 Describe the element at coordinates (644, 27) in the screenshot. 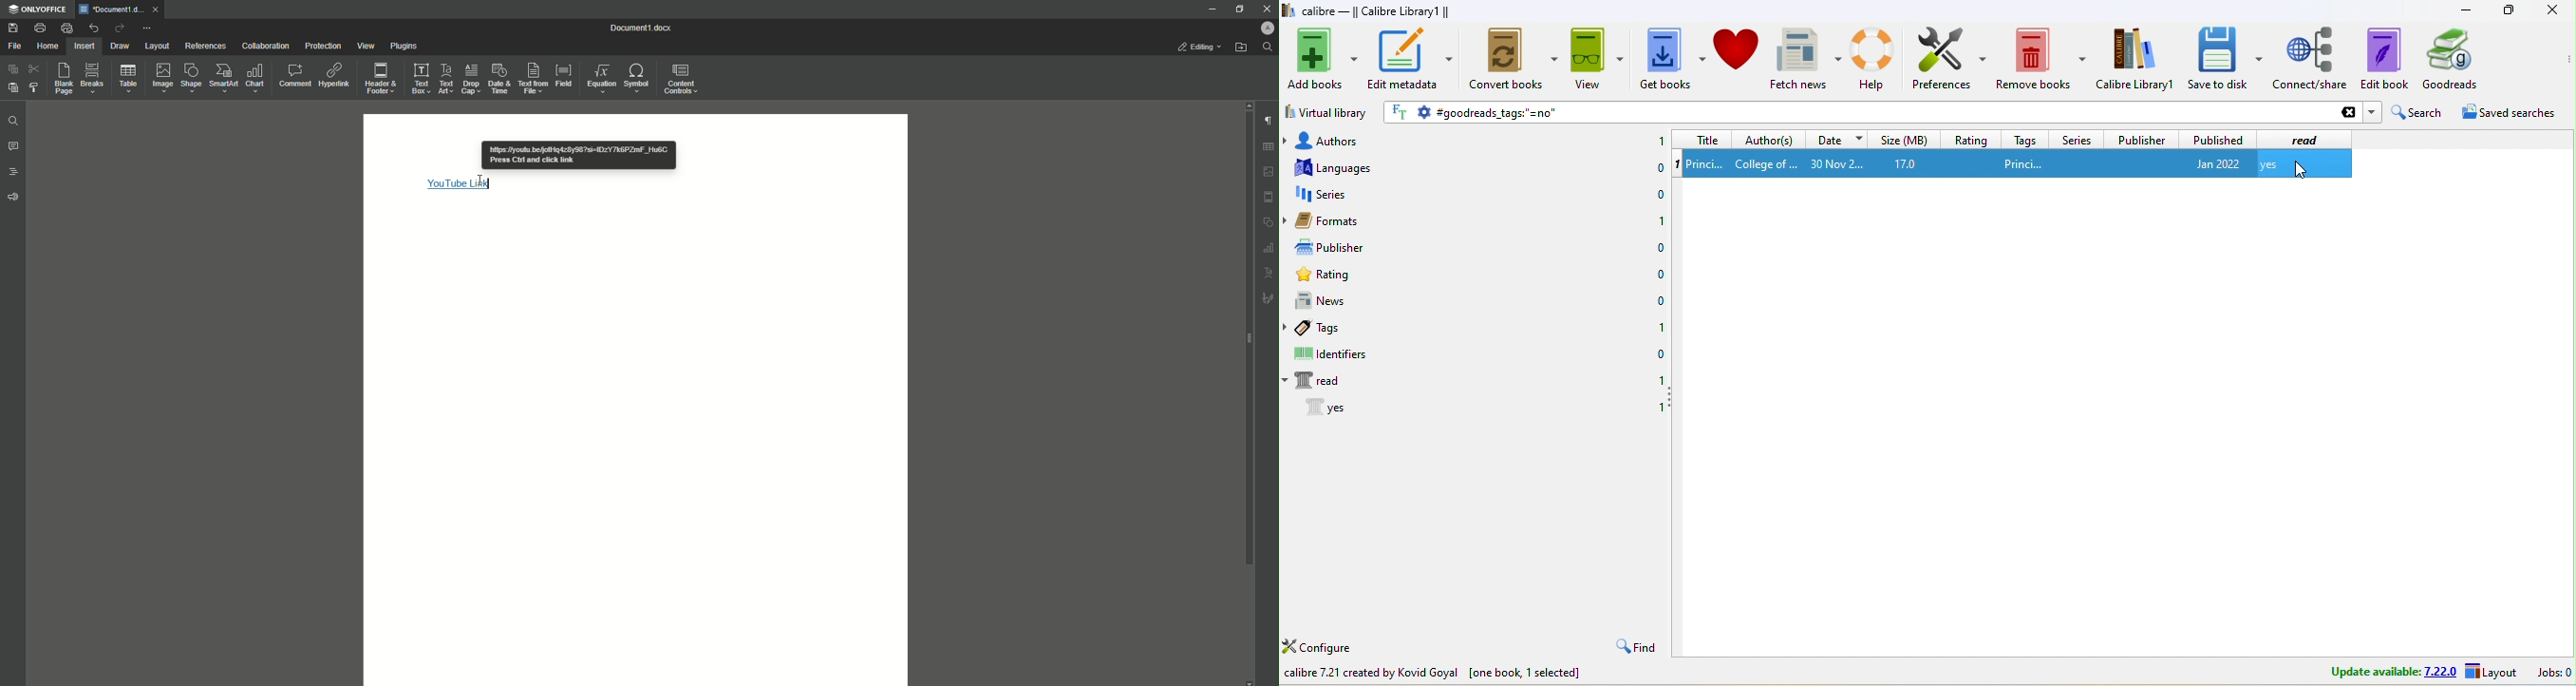

I see `Document1.docx` at that location.